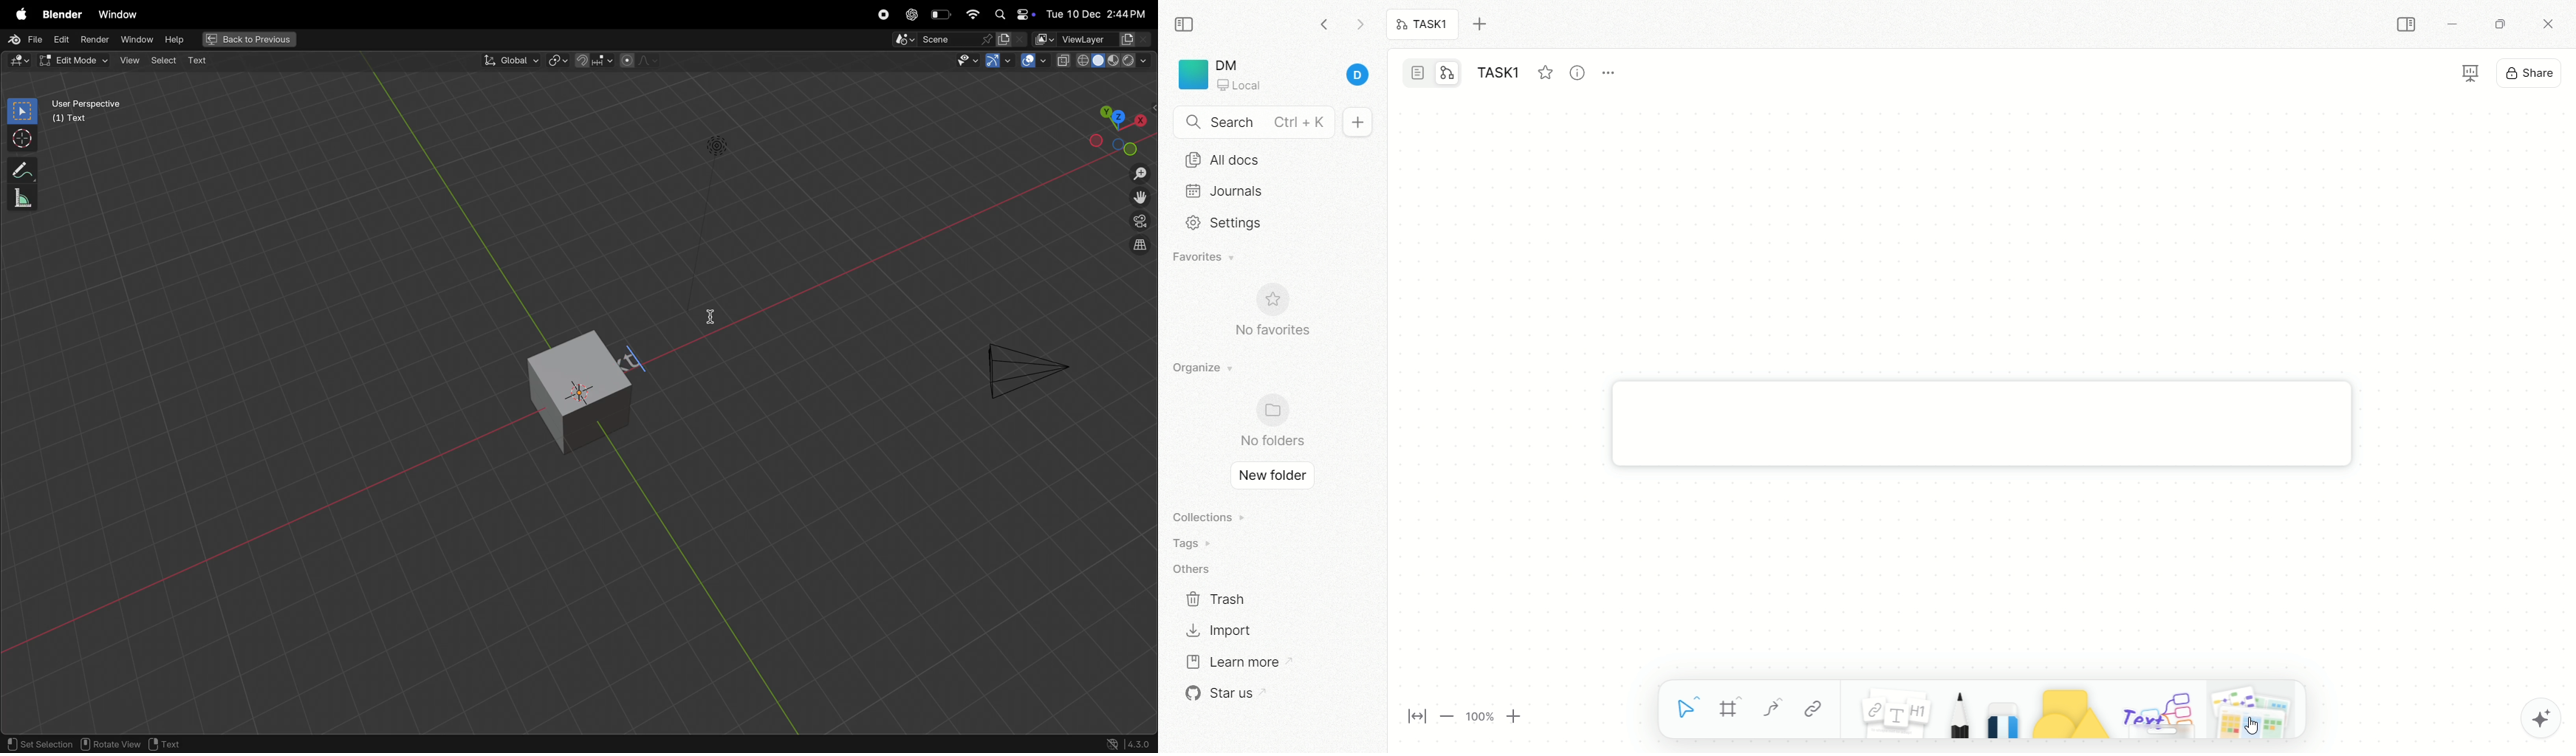  I want to click on favorites, so click(1544, 70).